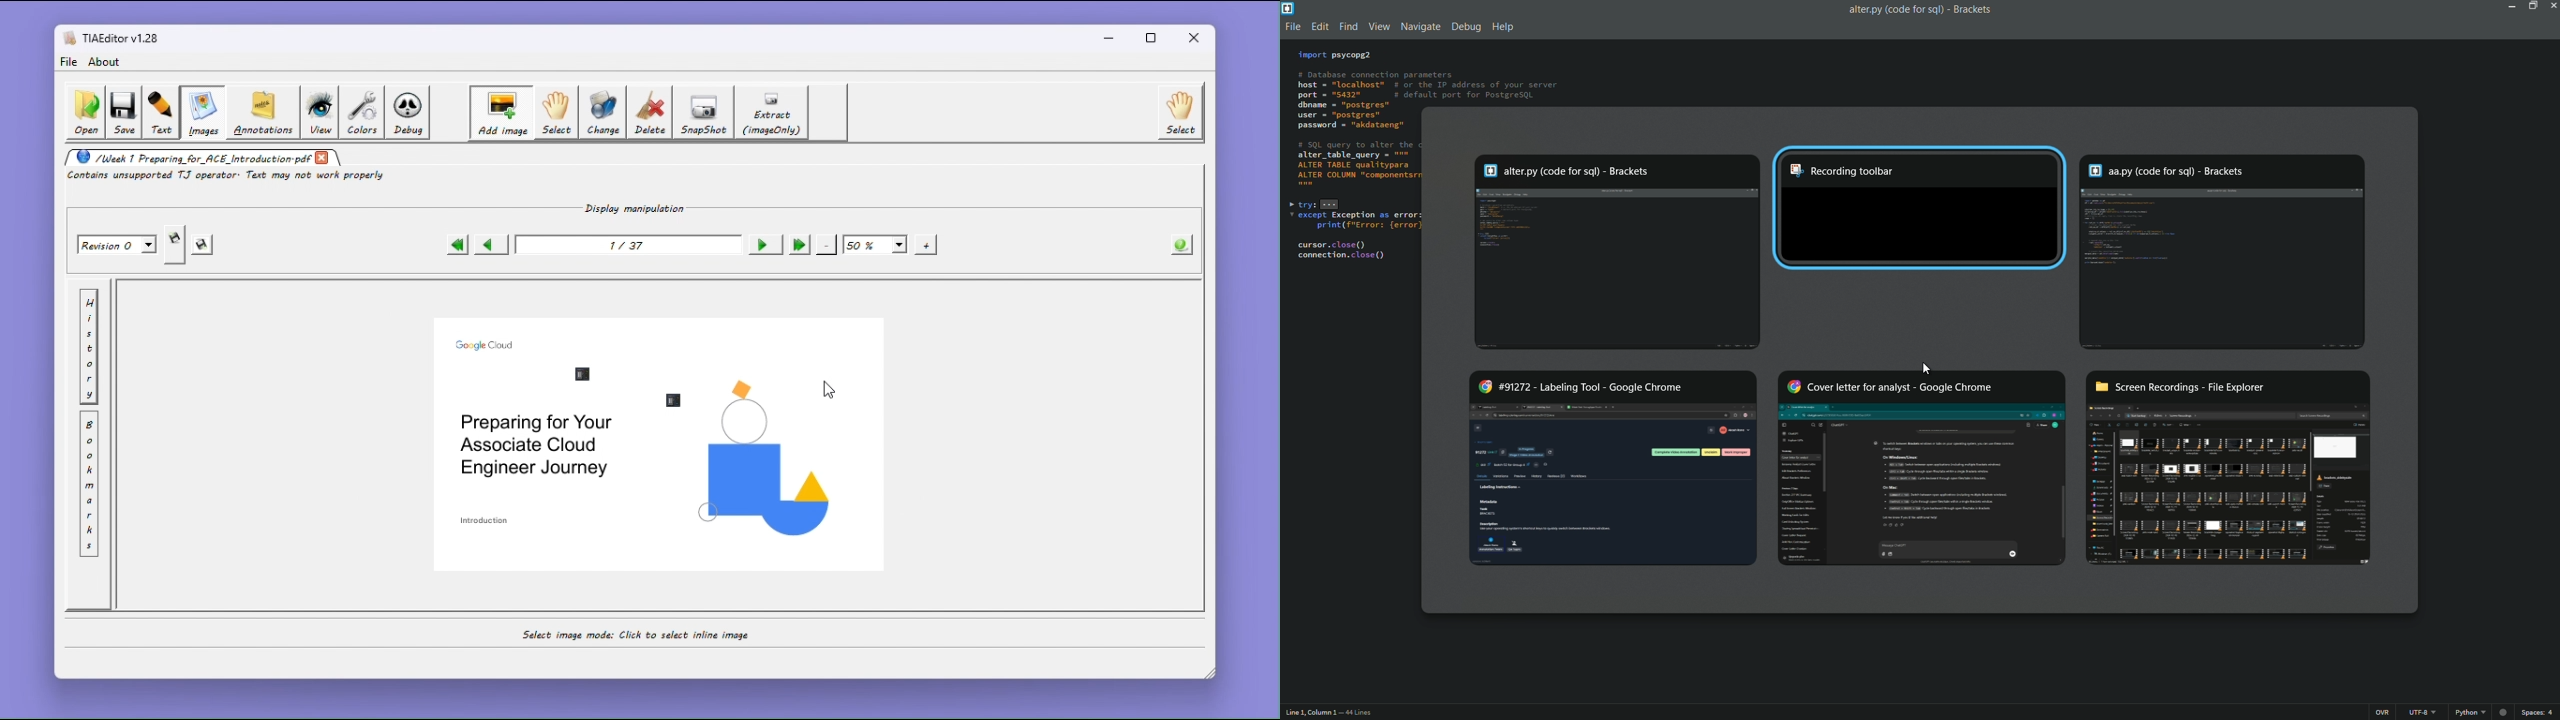 This screenshot has width=2576, height=728. What do you see at coordinates (555, 113) in the screenshot?
I see `Select ` at bounding box center [555, 113].